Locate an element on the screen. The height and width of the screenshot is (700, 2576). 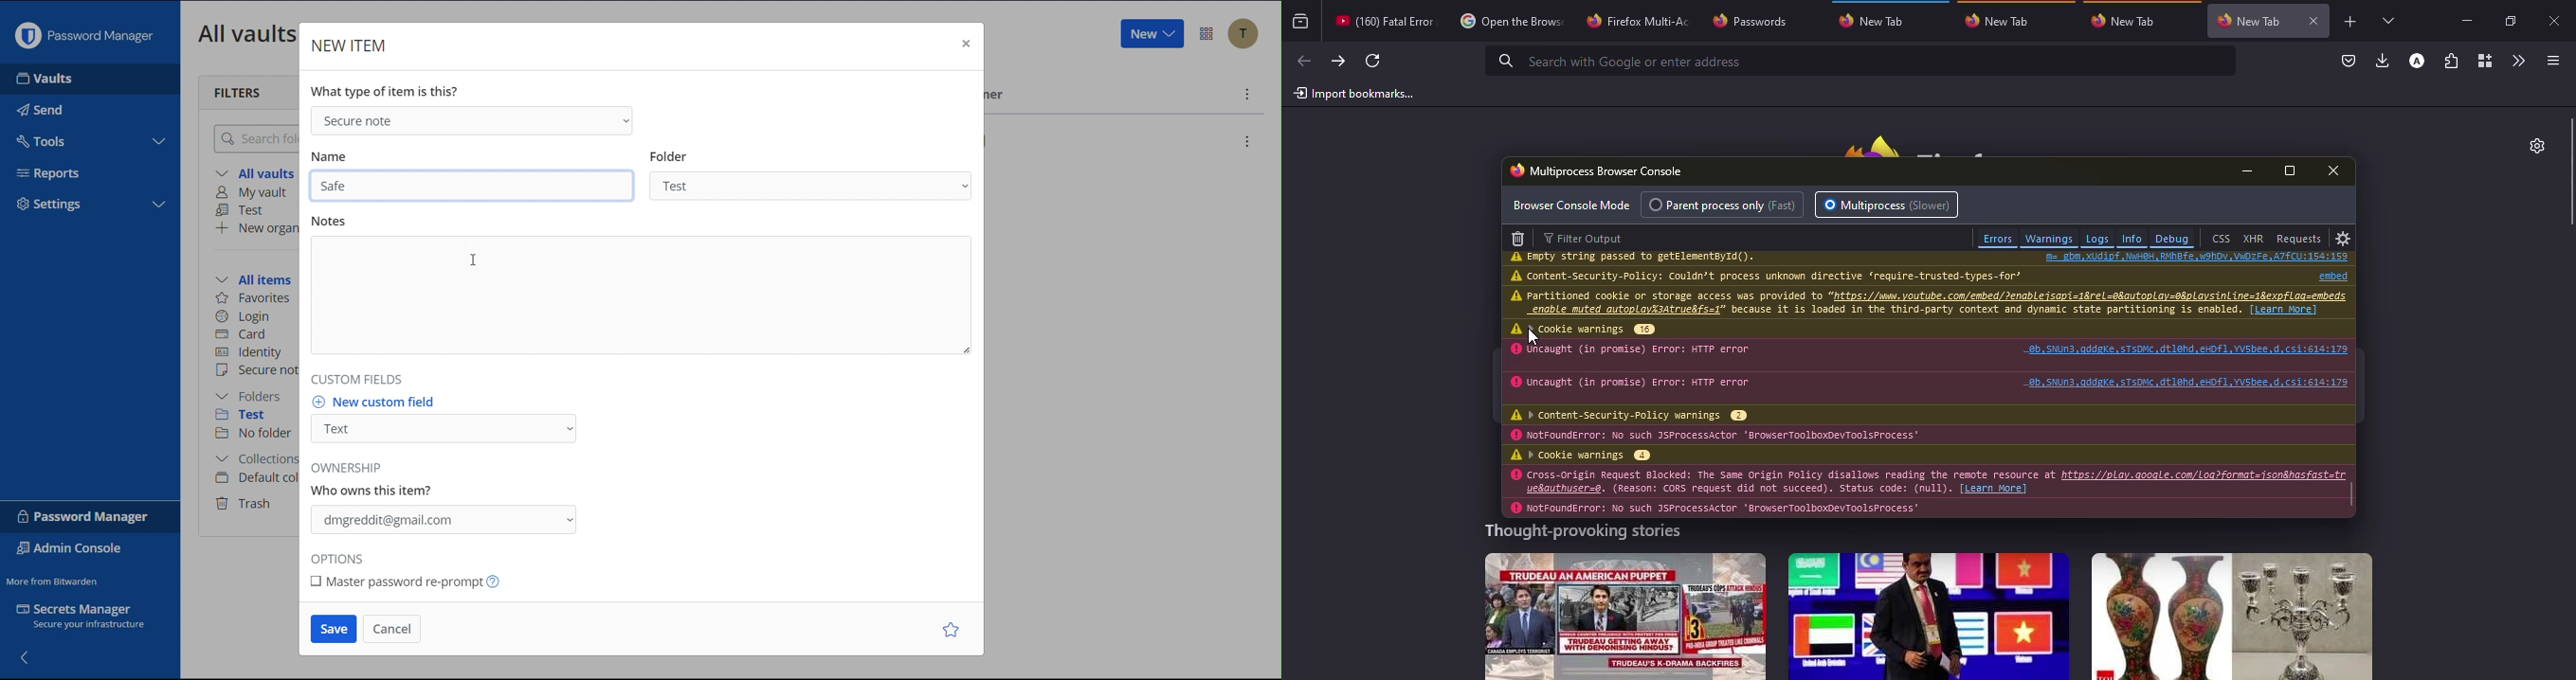
tab is located at coordinates (1878, 21).